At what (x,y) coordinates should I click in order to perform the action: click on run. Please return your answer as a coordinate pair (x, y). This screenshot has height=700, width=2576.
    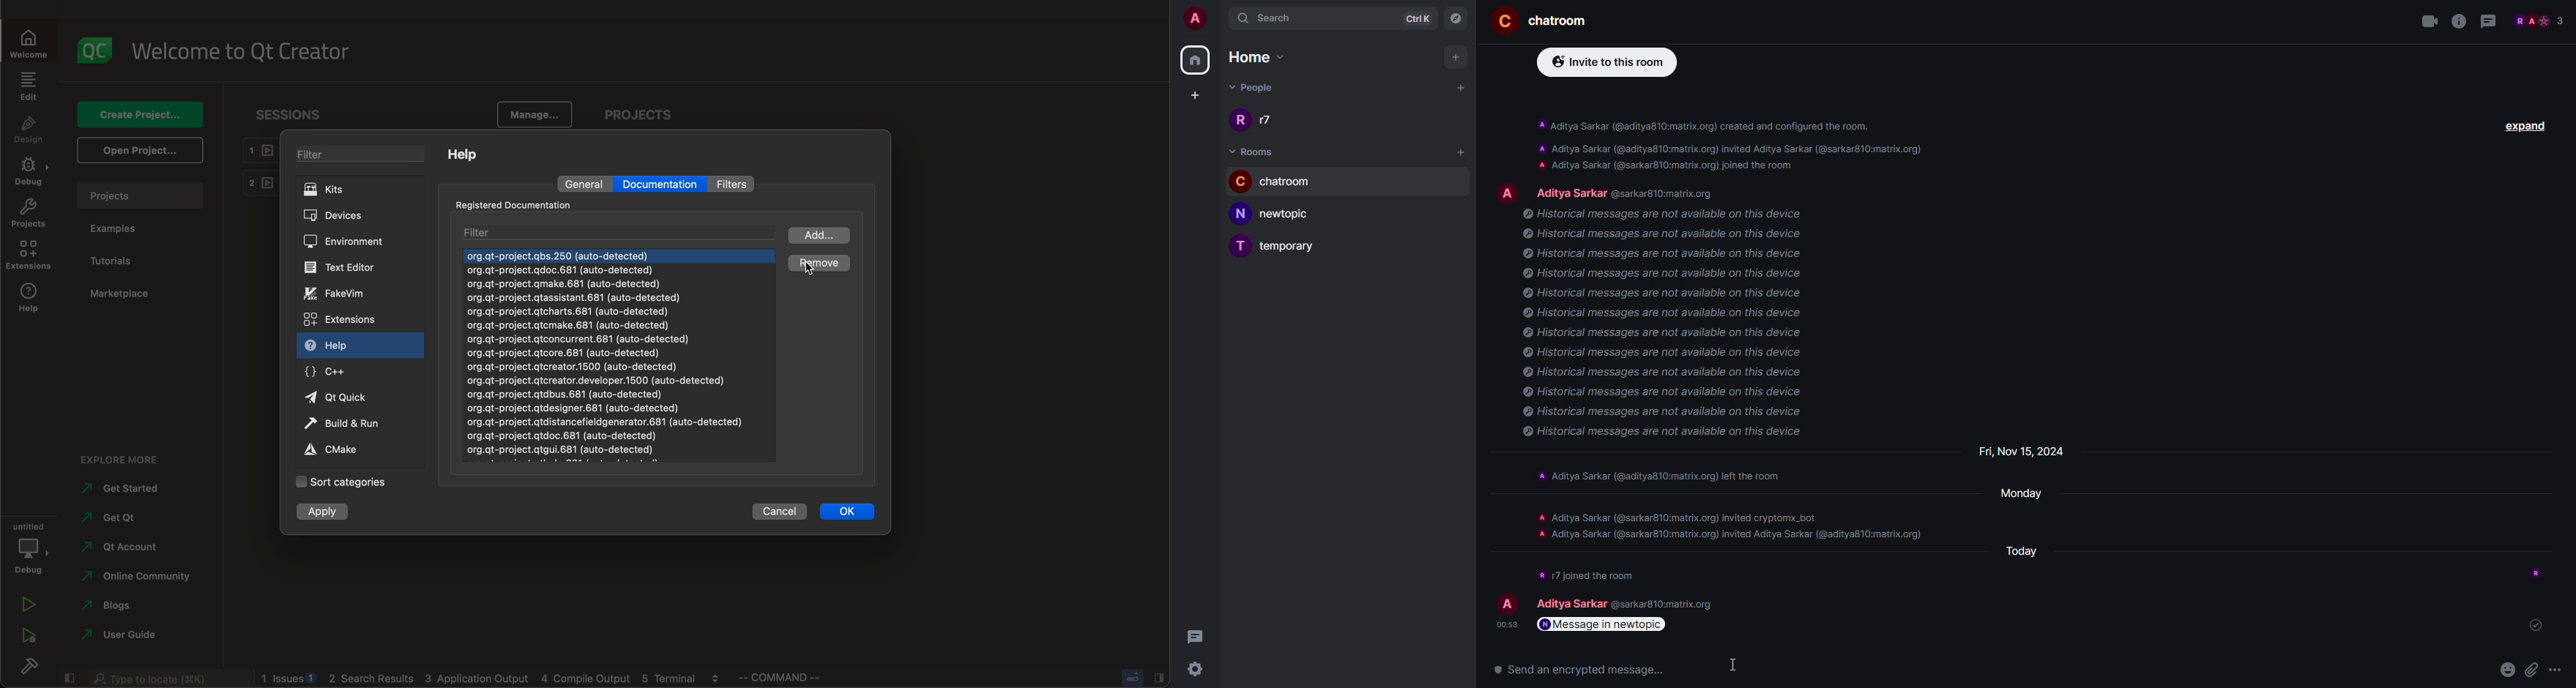
    Looking at the image, I should click on (347, 422).